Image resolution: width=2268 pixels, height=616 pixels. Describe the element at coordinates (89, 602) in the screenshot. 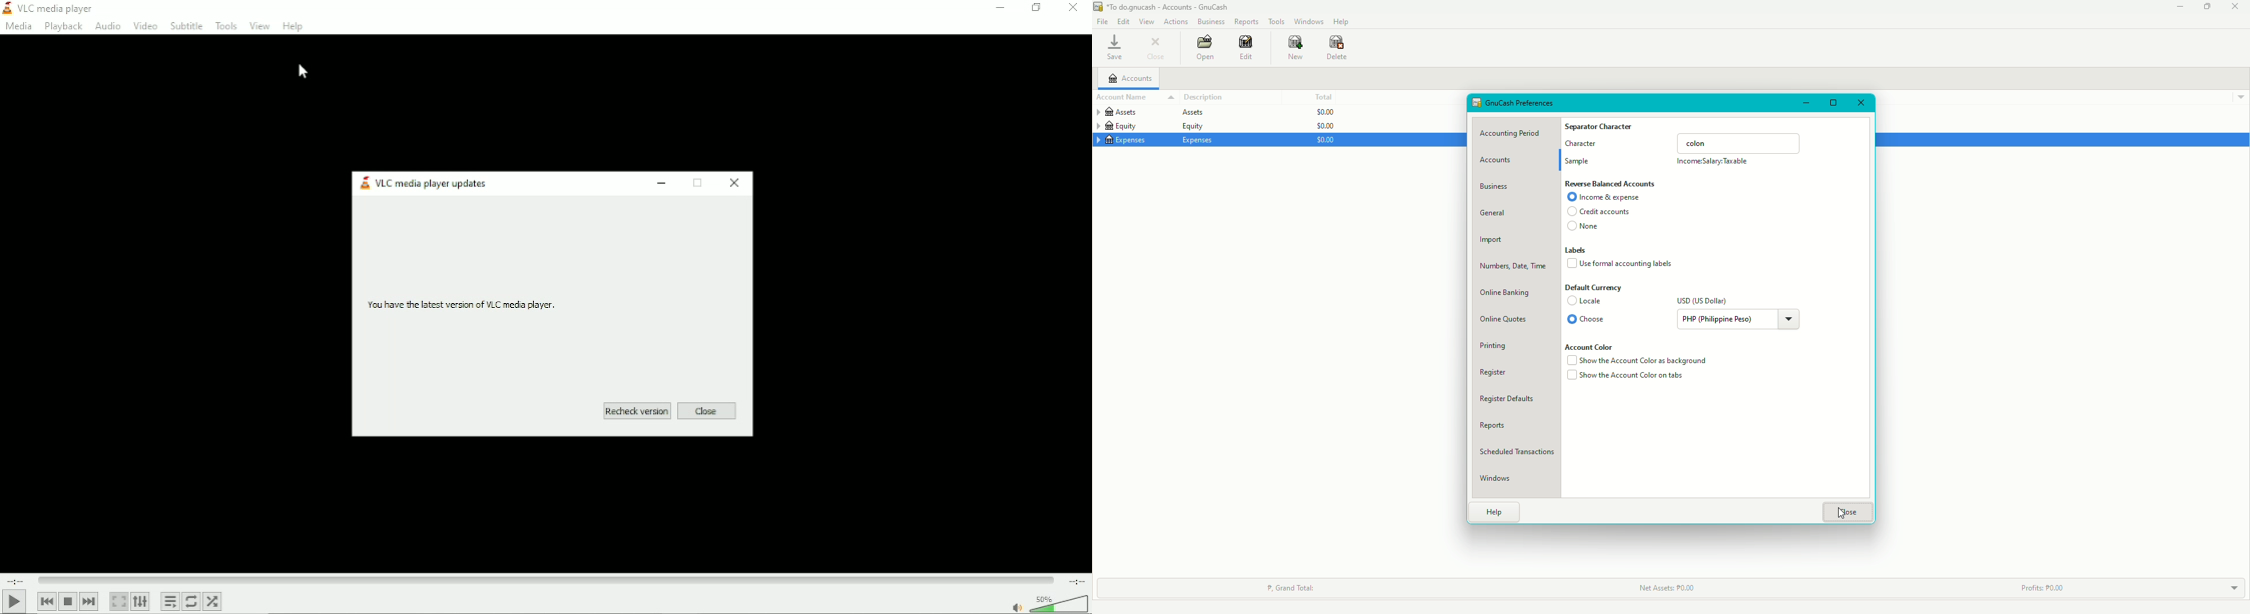

I see `Next` at that location.